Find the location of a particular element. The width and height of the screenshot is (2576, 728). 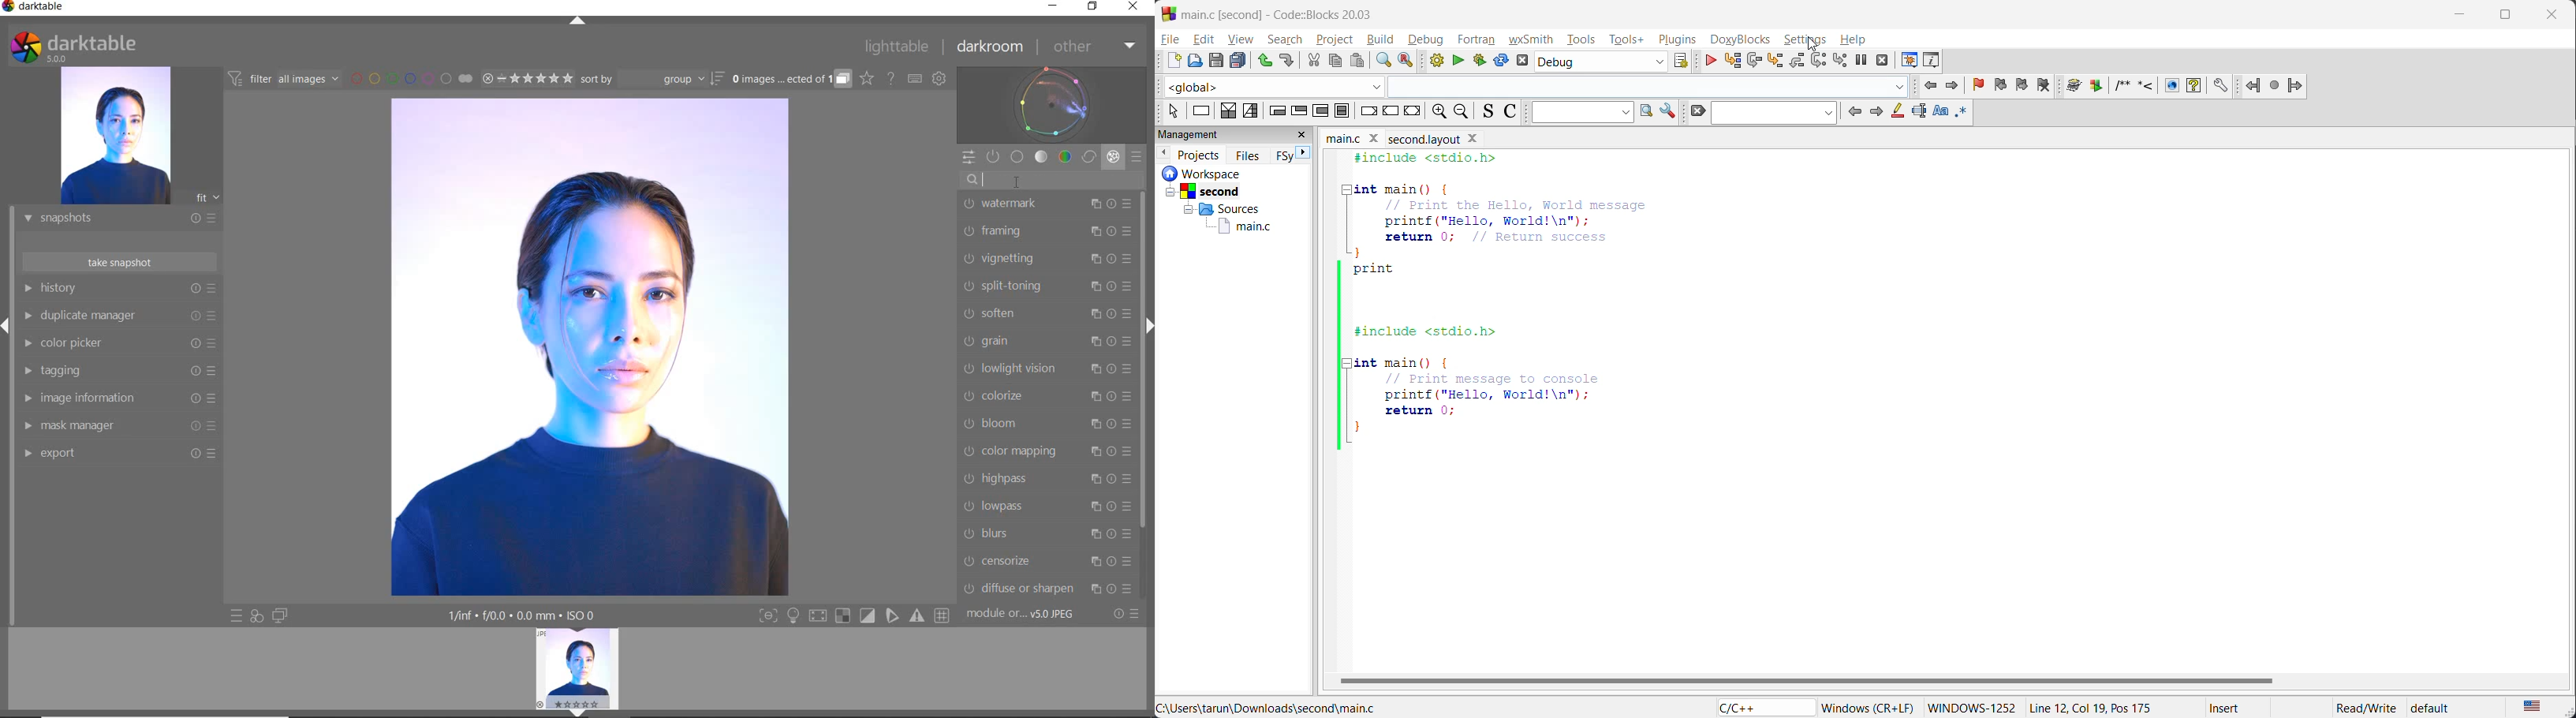

Windows (CR+LF) is located at coordinates (1866, 705).